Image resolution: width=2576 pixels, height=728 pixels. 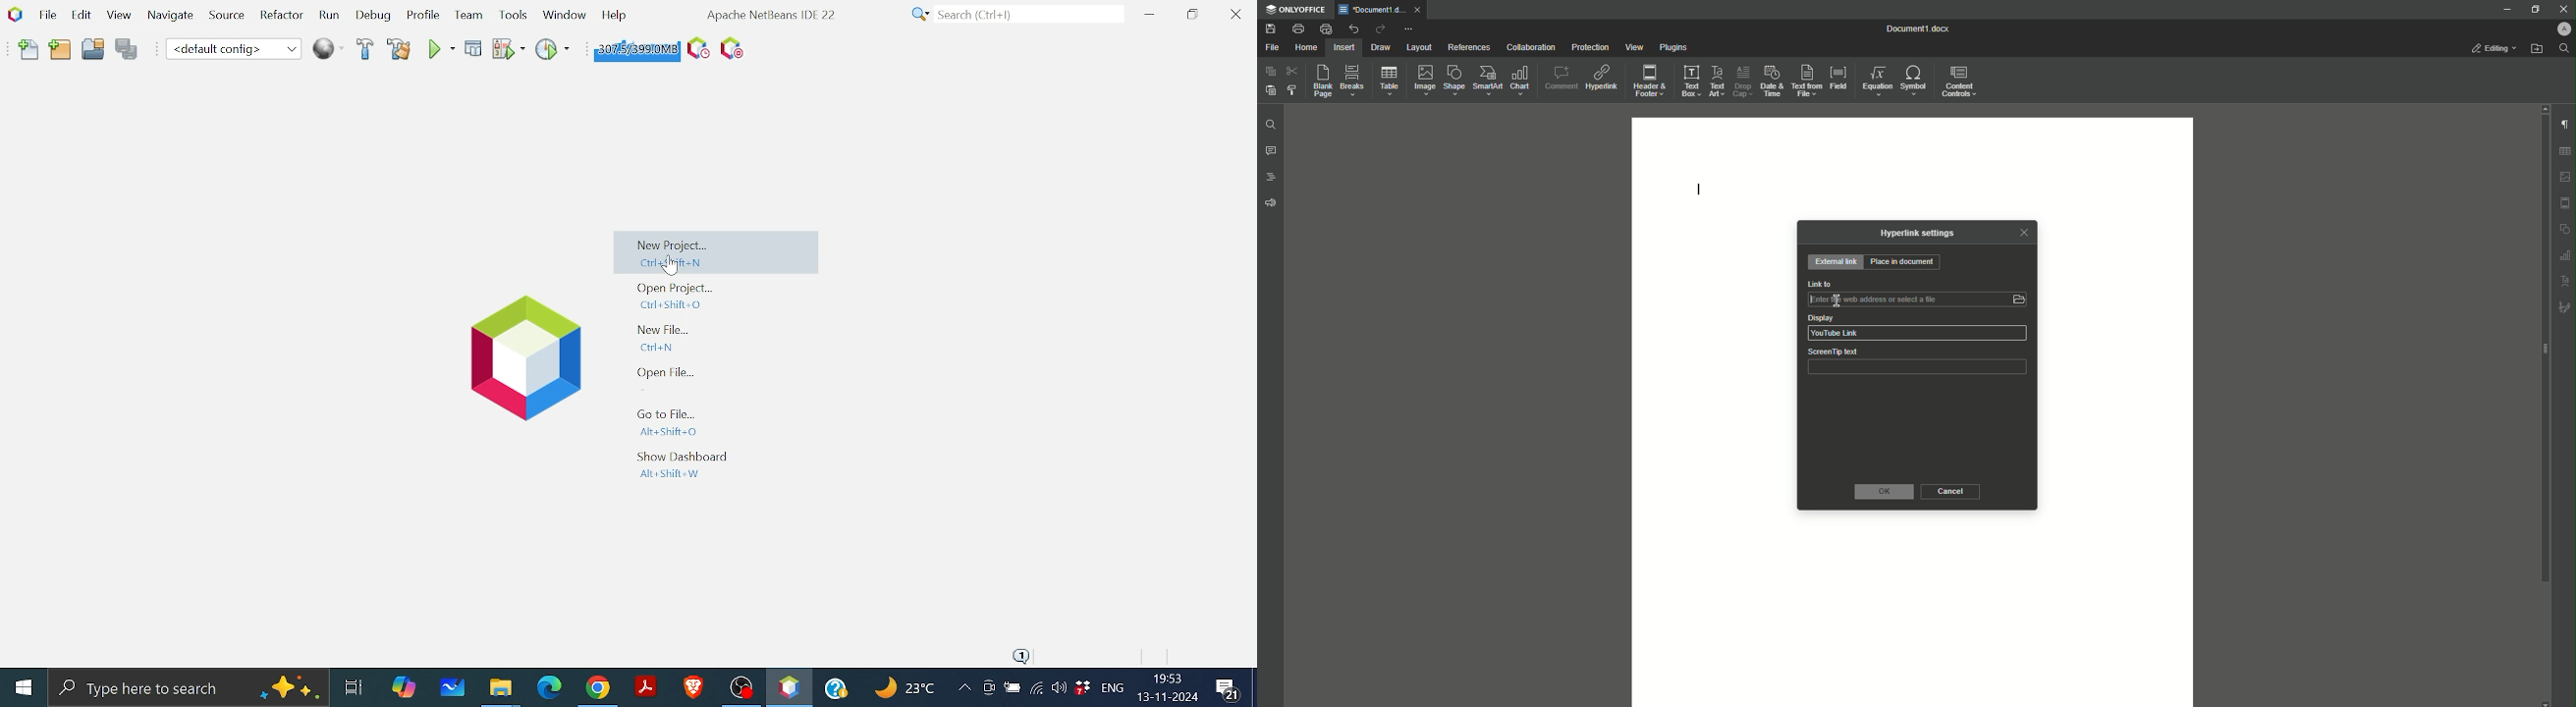 I want to click on Chart, so click(x=1519, y=81).